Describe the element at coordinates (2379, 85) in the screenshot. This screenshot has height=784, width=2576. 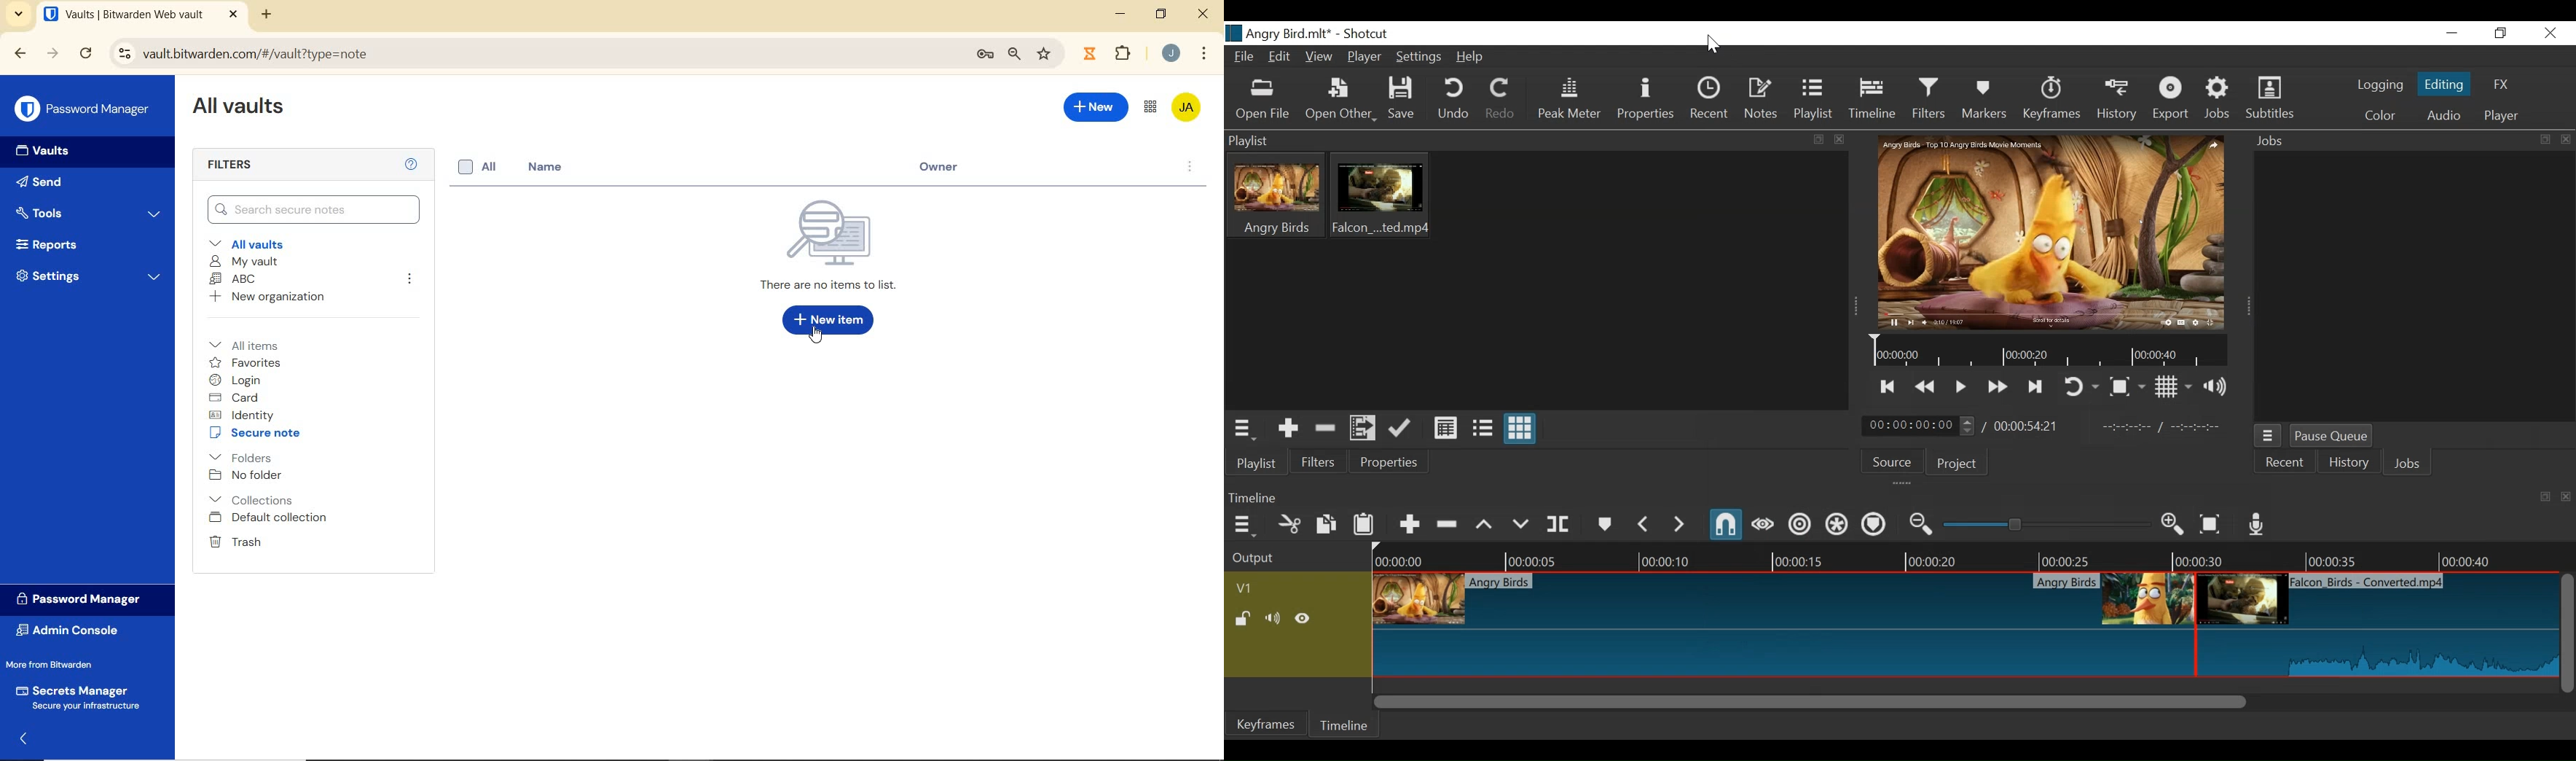
I see `logging` at that location.